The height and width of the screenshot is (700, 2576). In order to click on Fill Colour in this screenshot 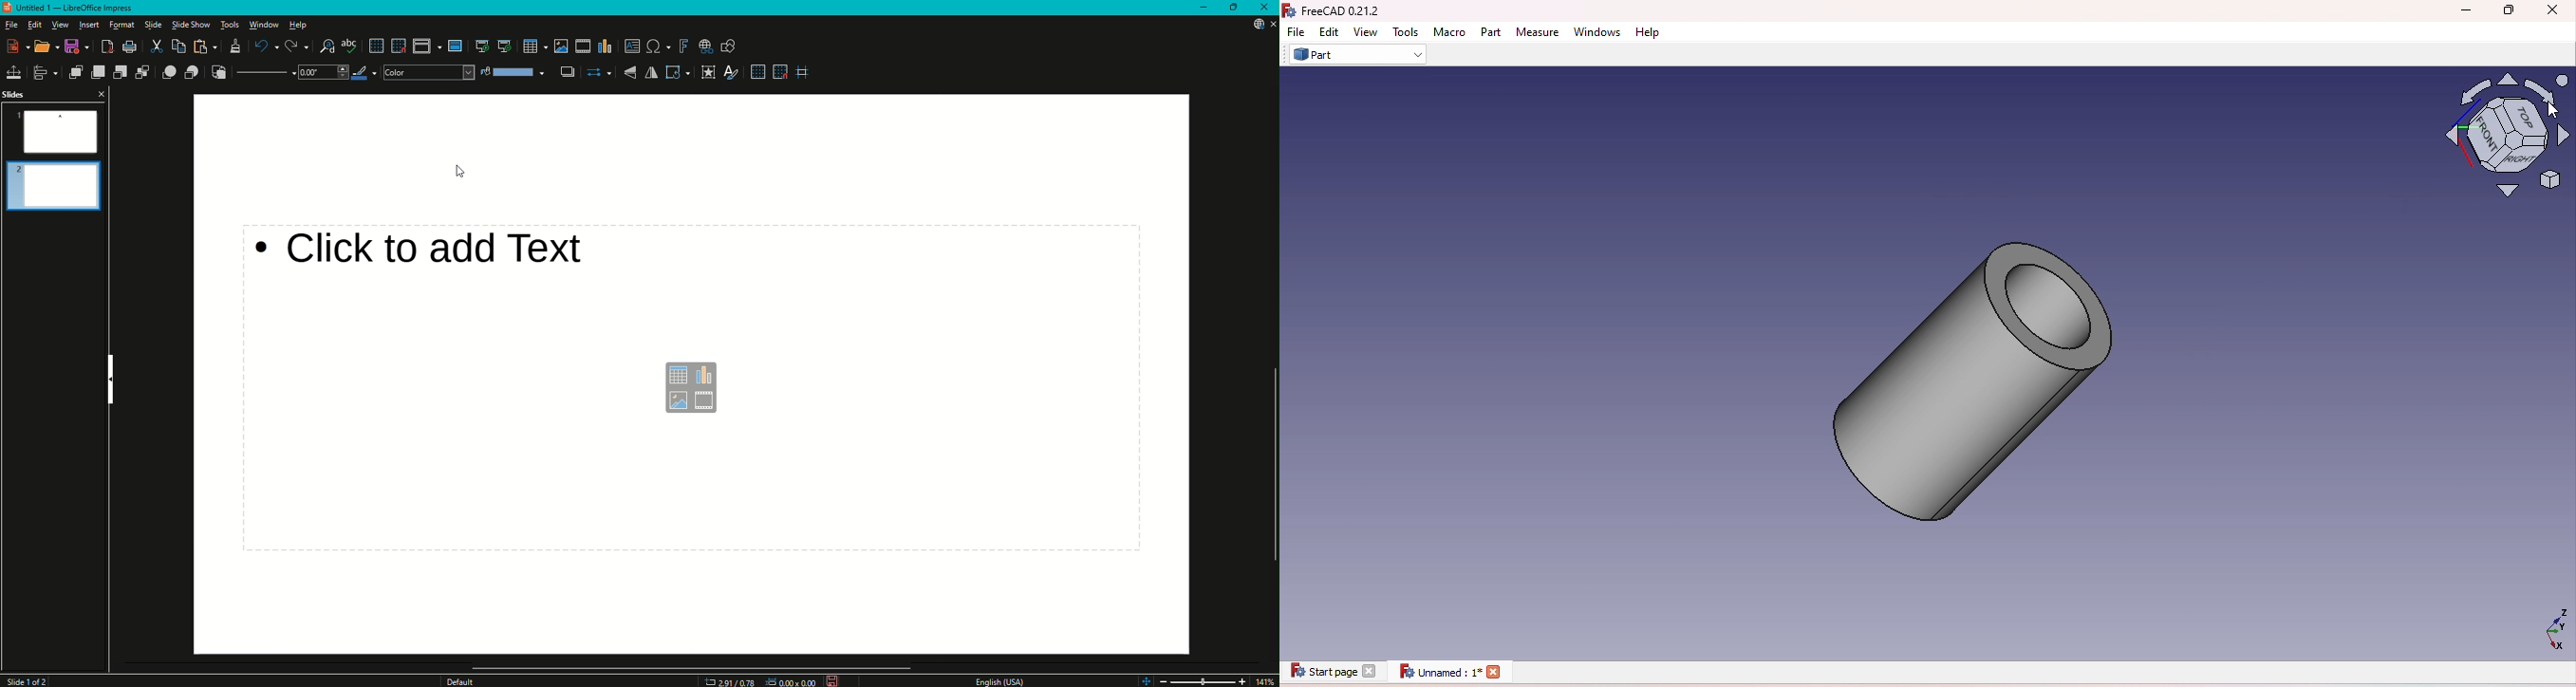, I will do `click(514, 72)`.